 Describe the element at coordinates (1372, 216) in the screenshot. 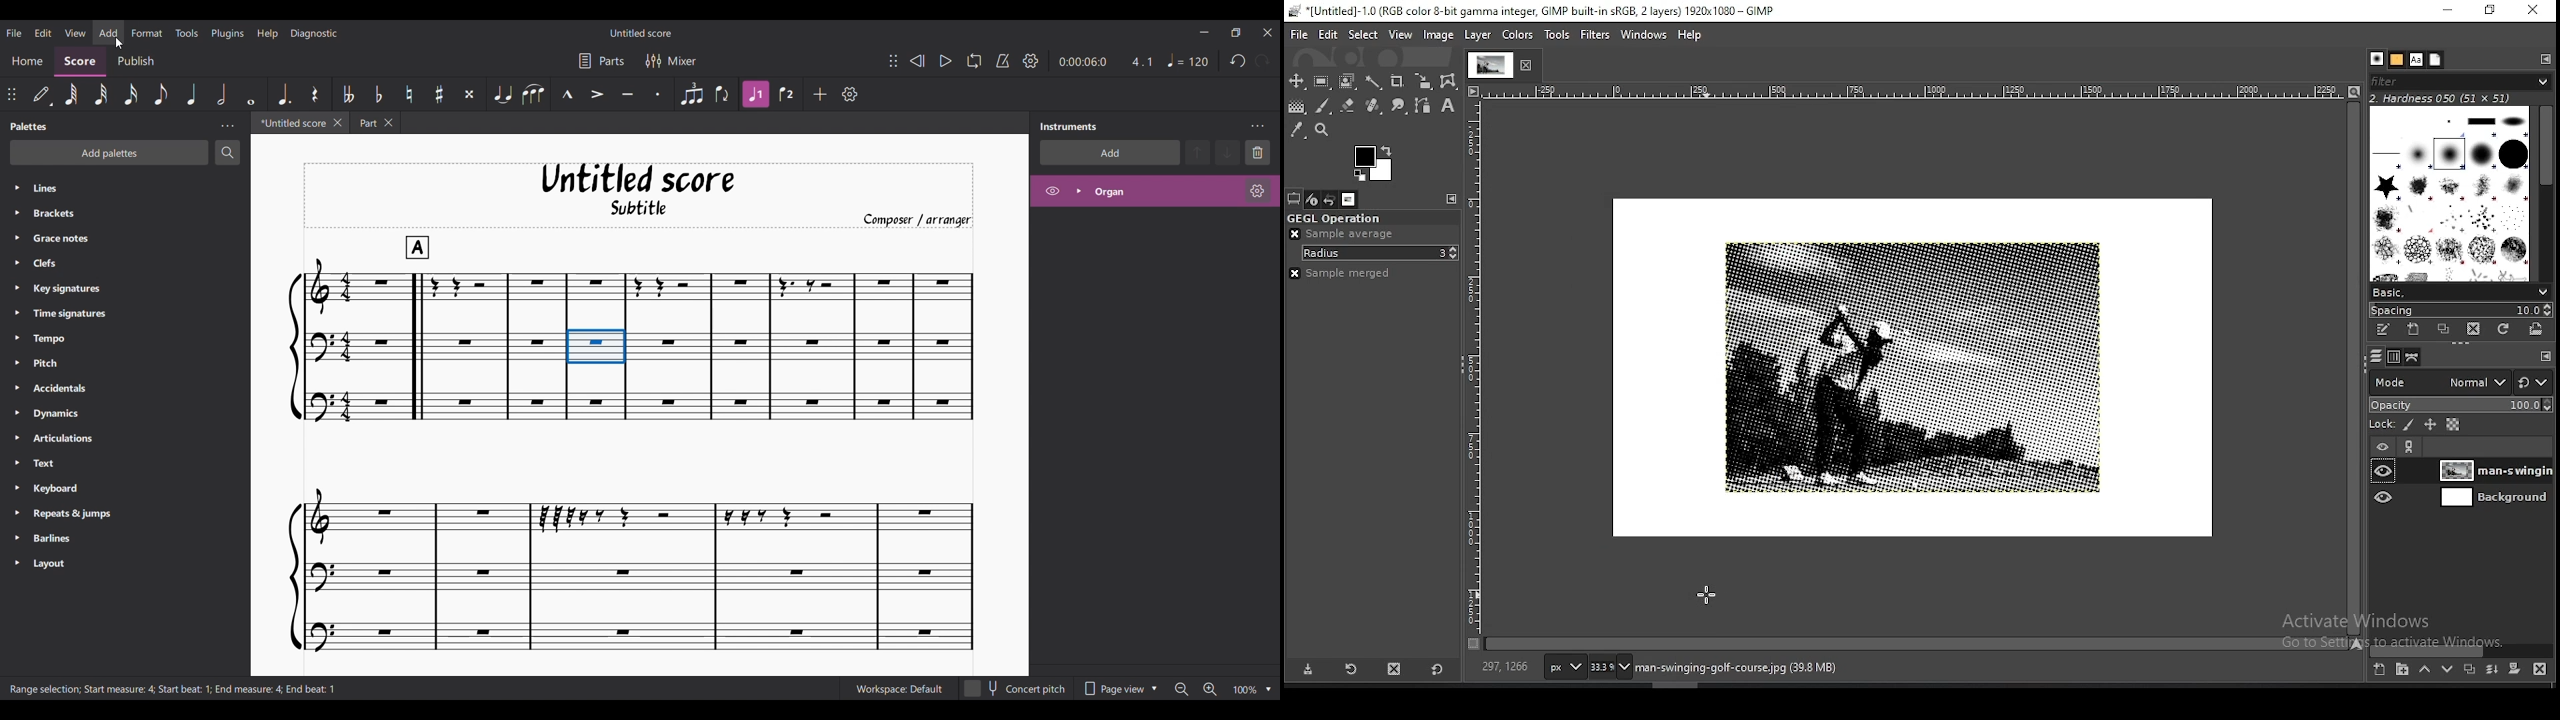

I see `gegl operation` at that location.